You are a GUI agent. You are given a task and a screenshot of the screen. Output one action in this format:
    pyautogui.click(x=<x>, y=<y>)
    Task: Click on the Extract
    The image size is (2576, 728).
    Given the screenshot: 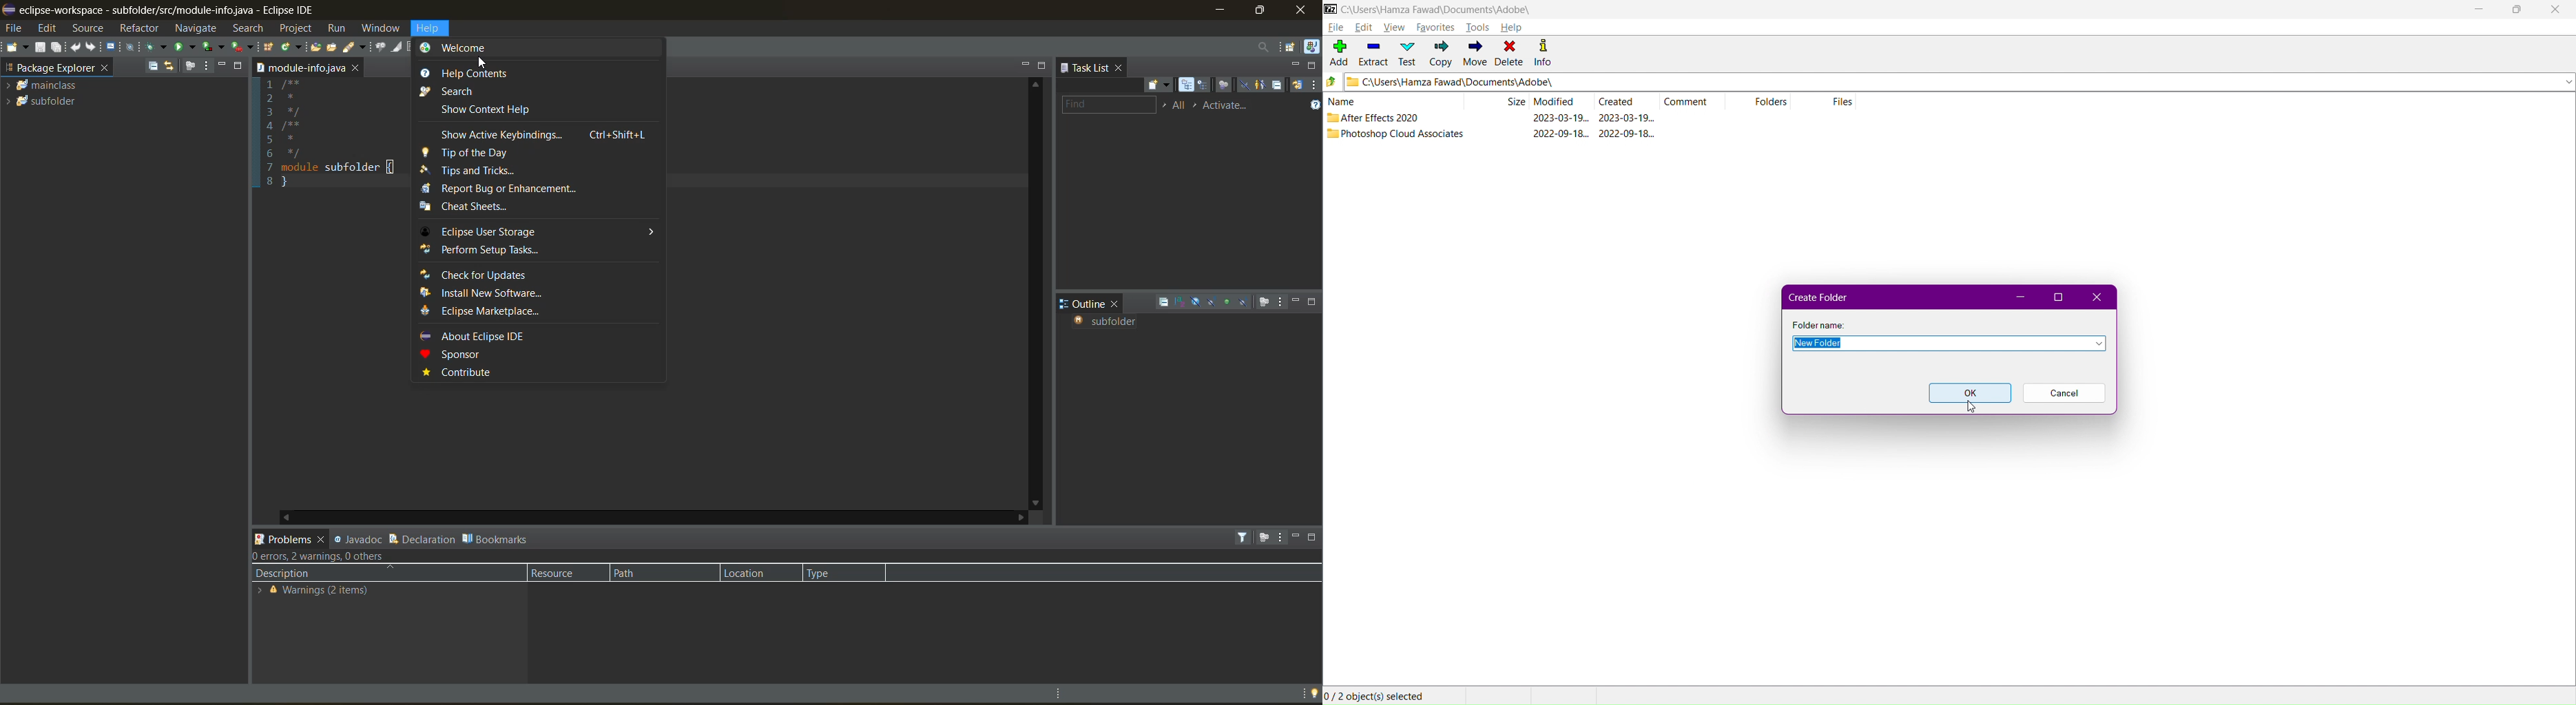 What is the action you would take?
    pyautogui.click(x=1372, y=54)
    